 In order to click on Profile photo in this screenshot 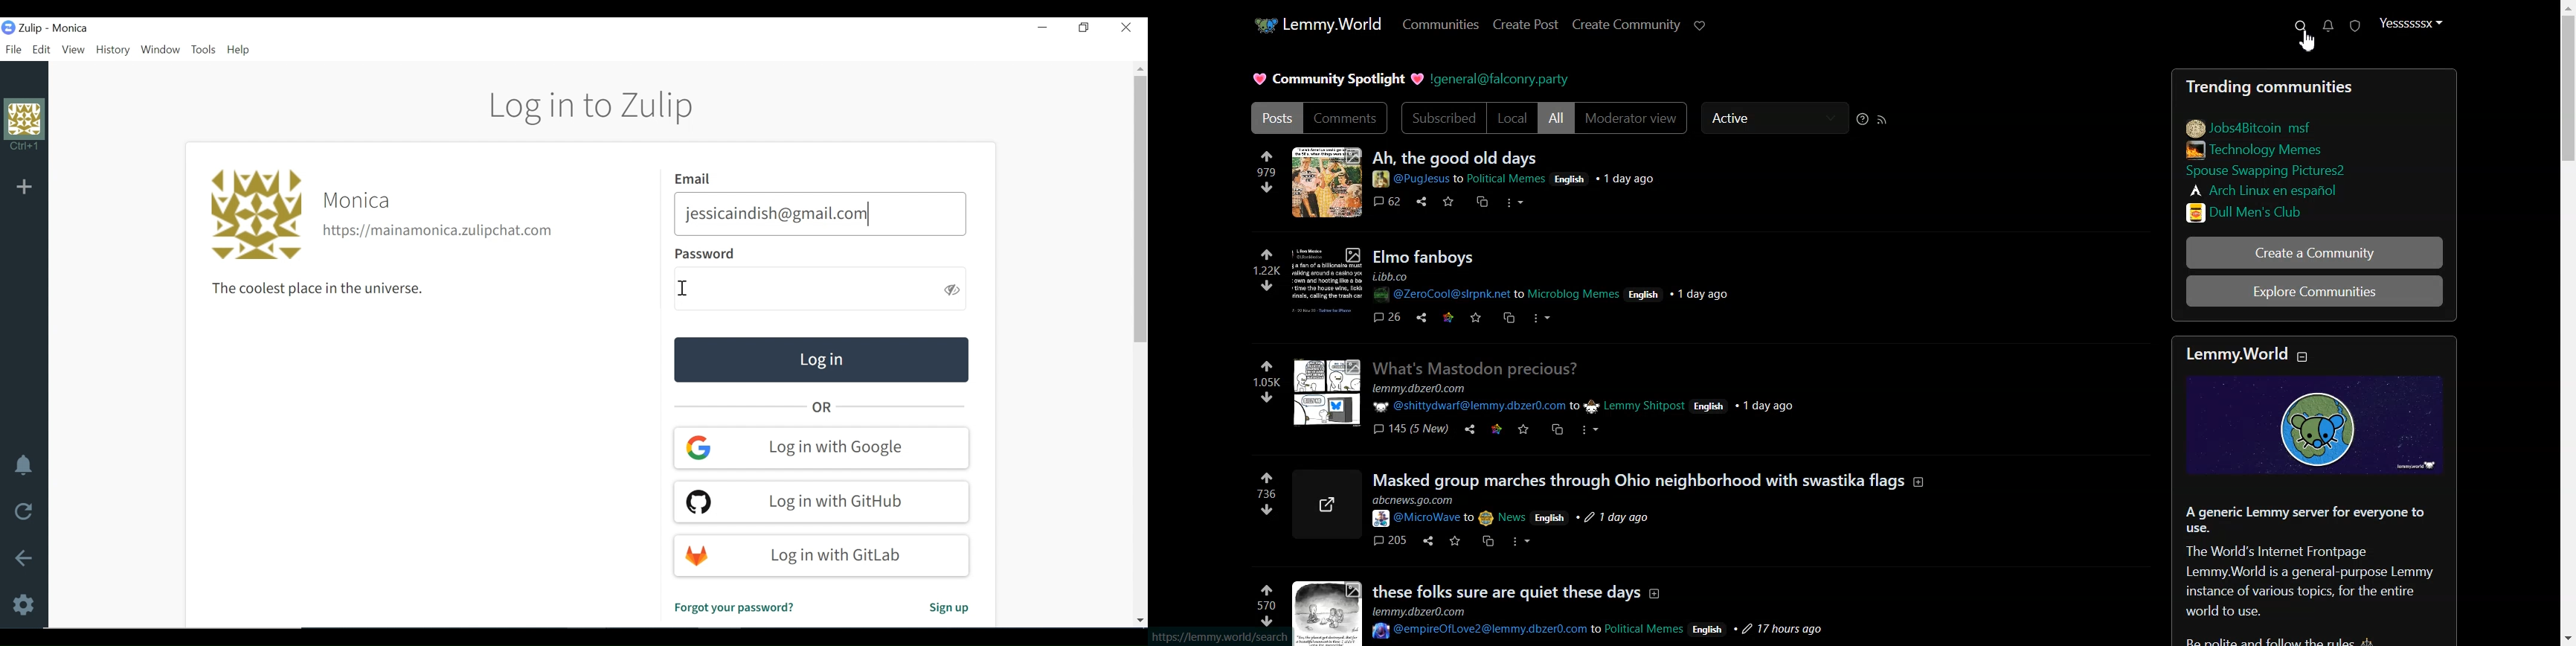, I will do `click(254, 215)`.